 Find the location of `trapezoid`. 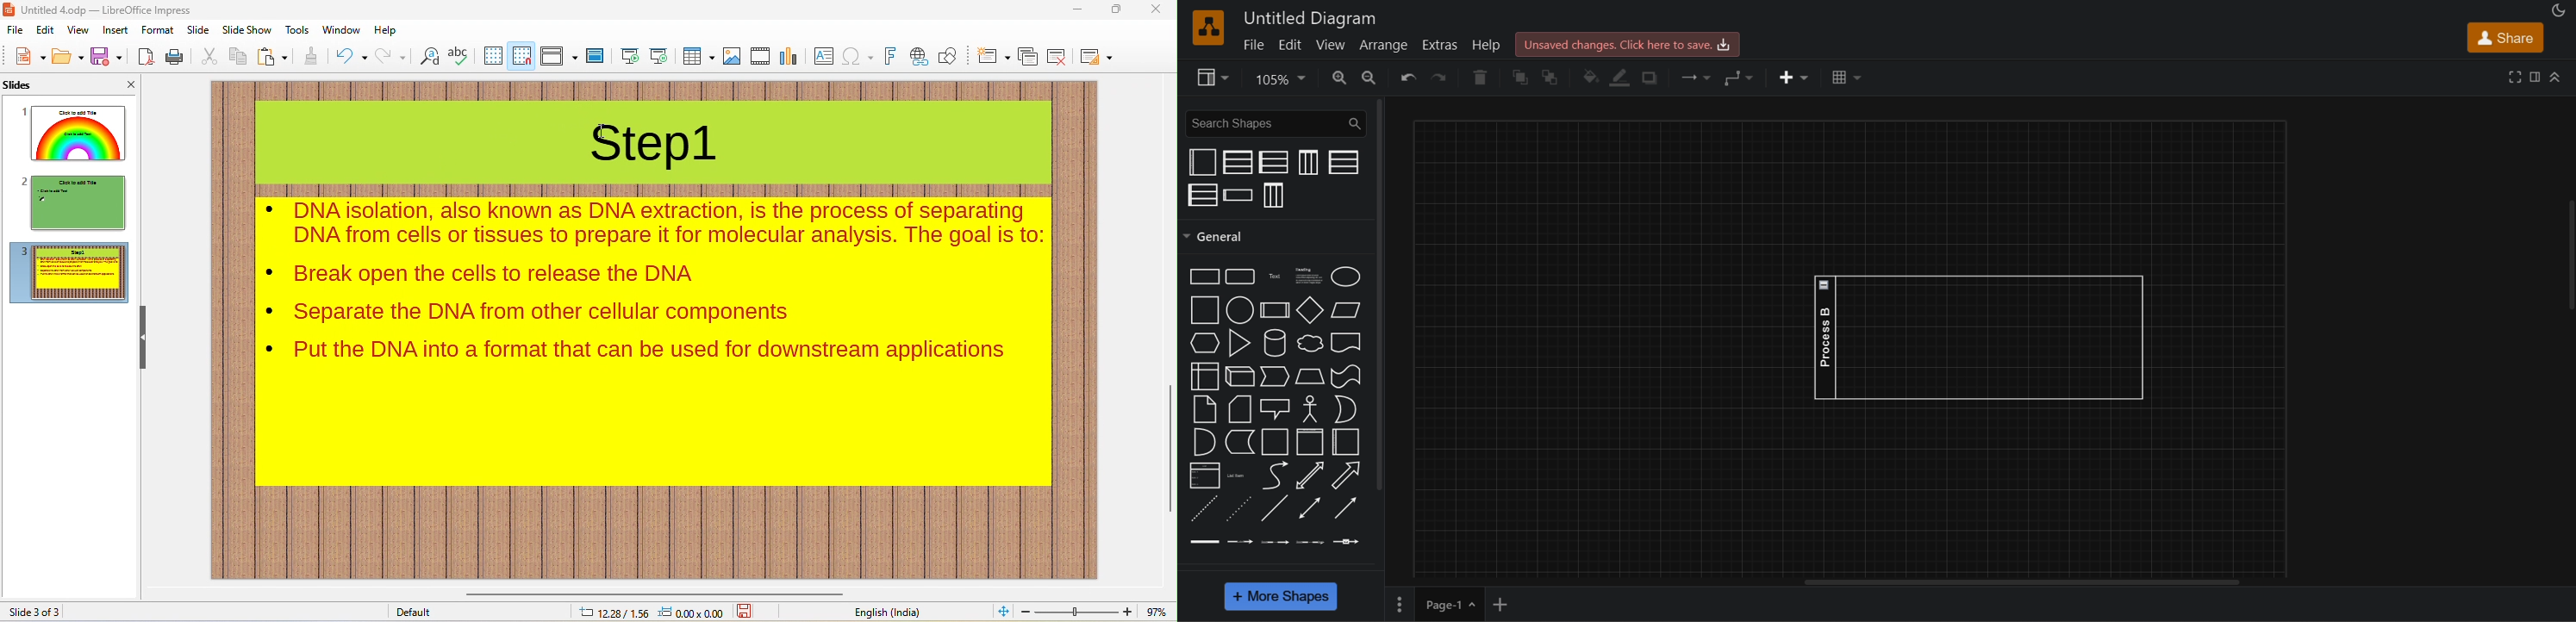

trapezoid is located at coordinates (1310, 376).